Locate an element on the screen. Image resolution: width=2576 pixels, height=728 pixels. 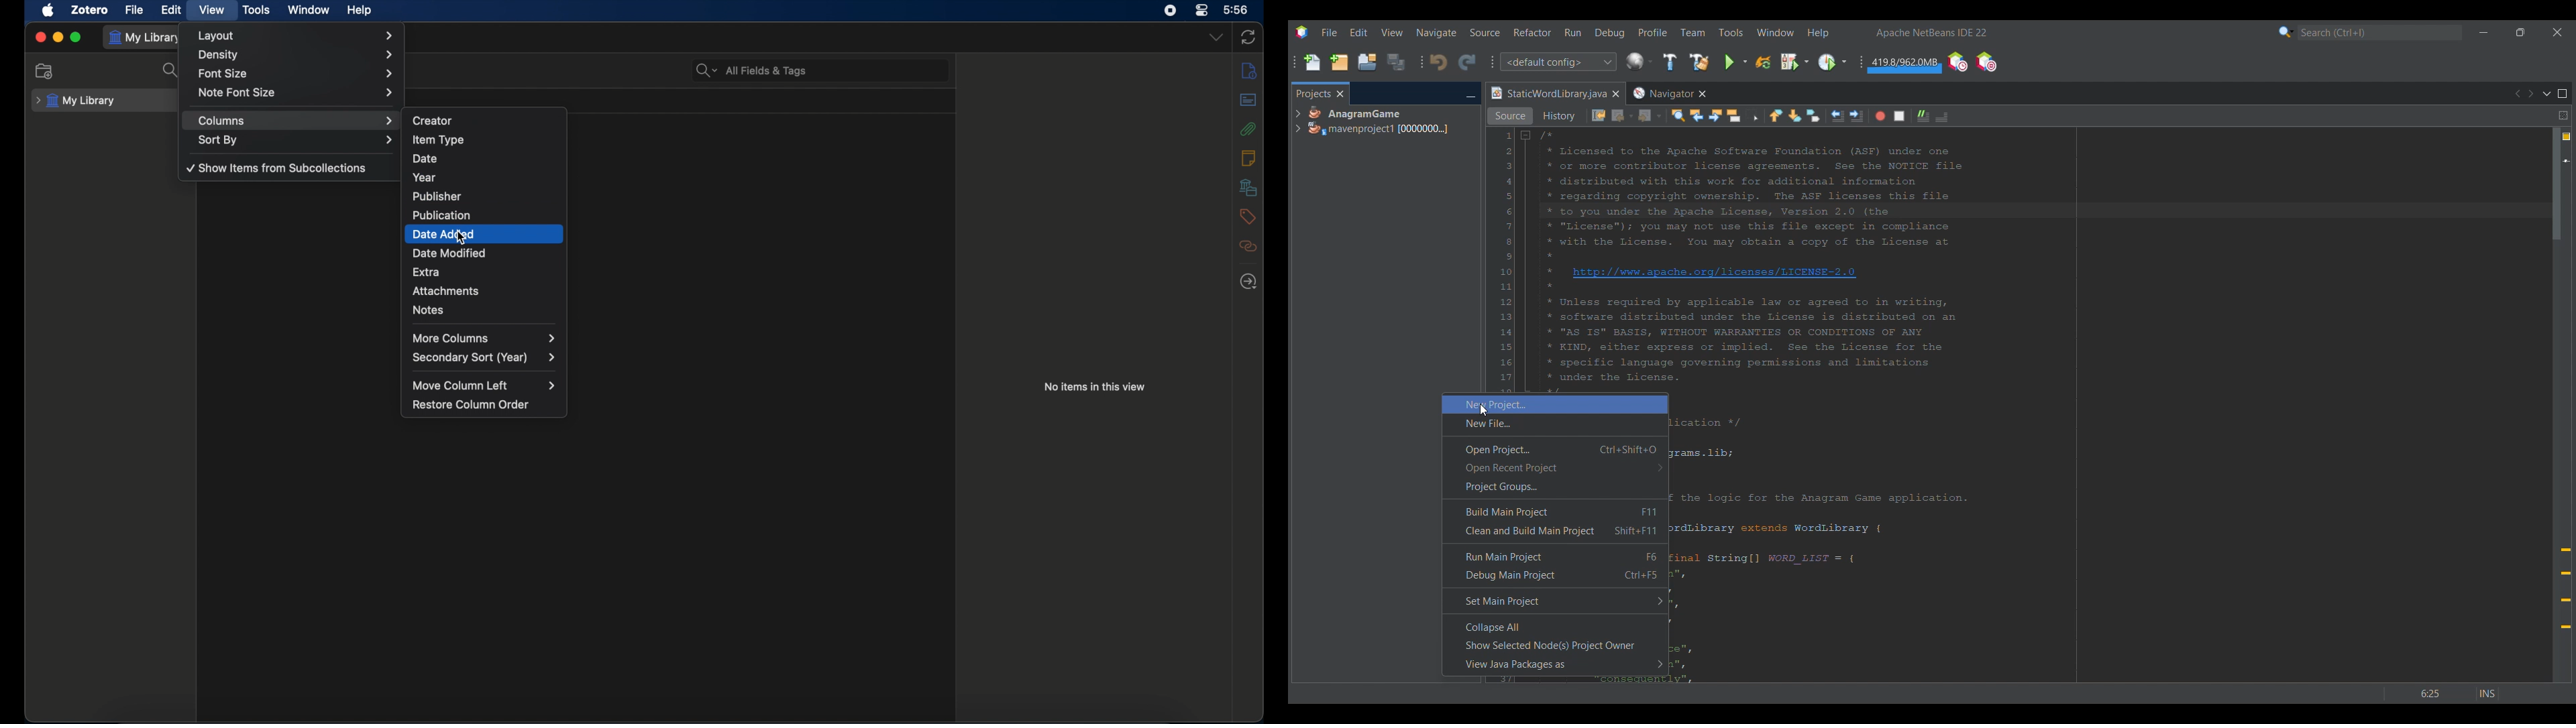
zotero is located at coordinates (90, 10).